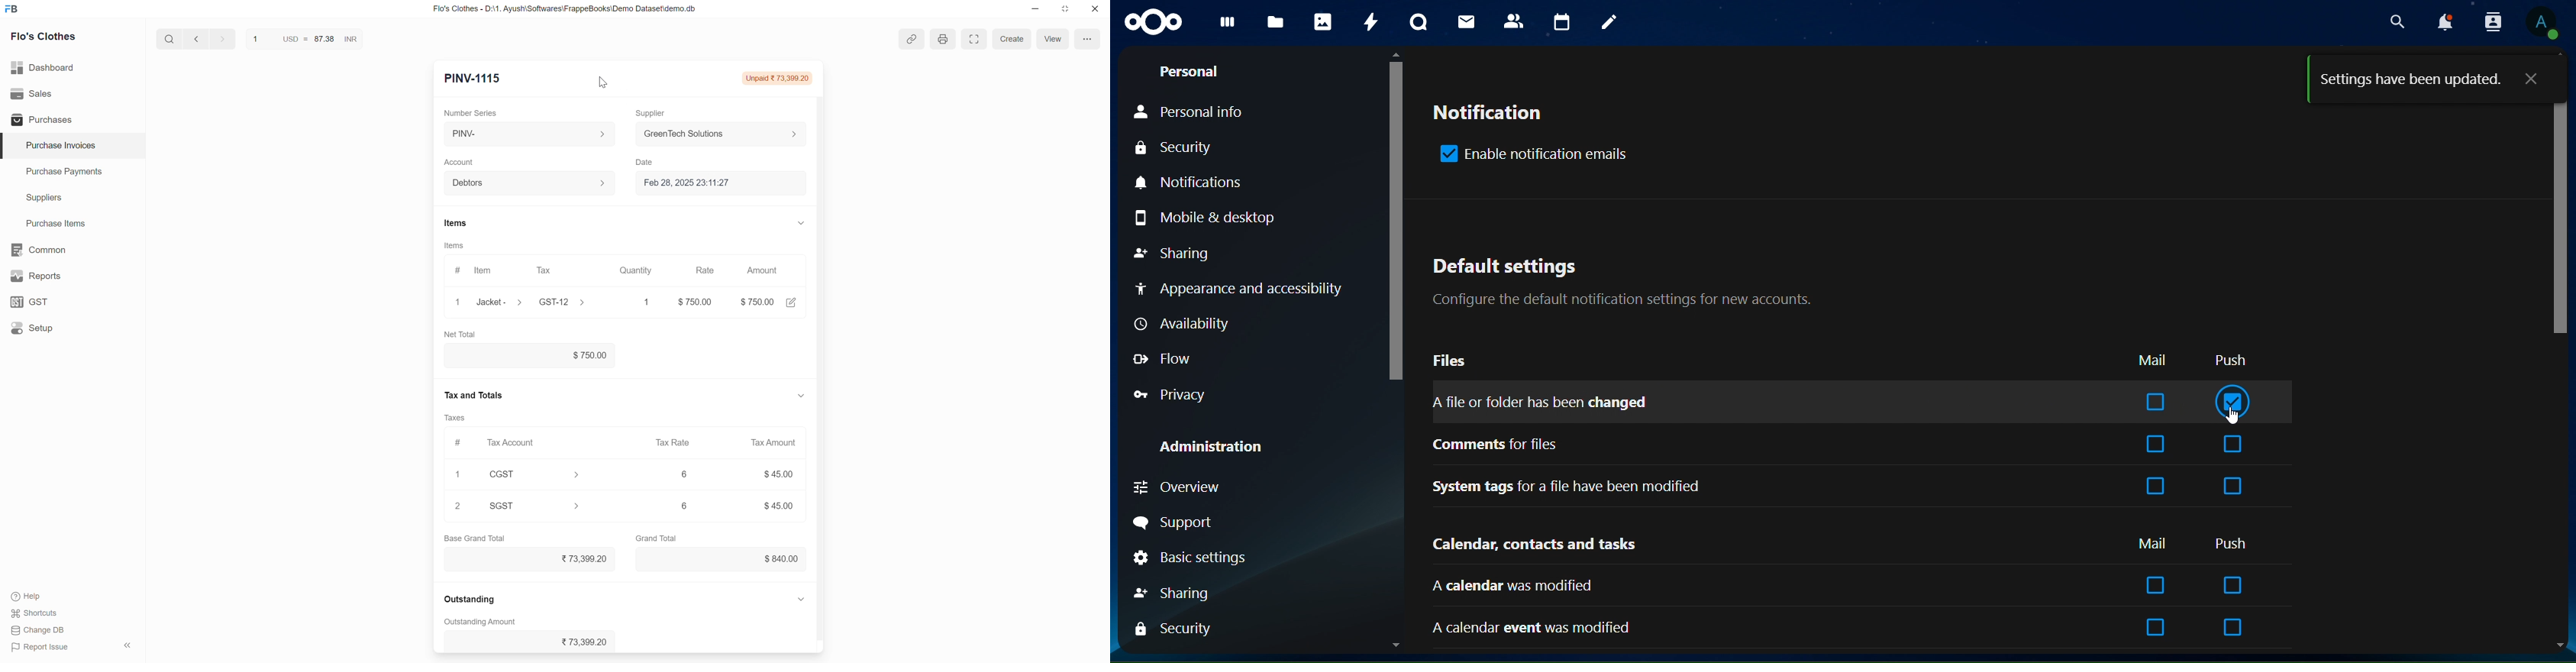 The height and width of the screenshot is (672, 2576). I want to click on Open print view, so click(943, 39).